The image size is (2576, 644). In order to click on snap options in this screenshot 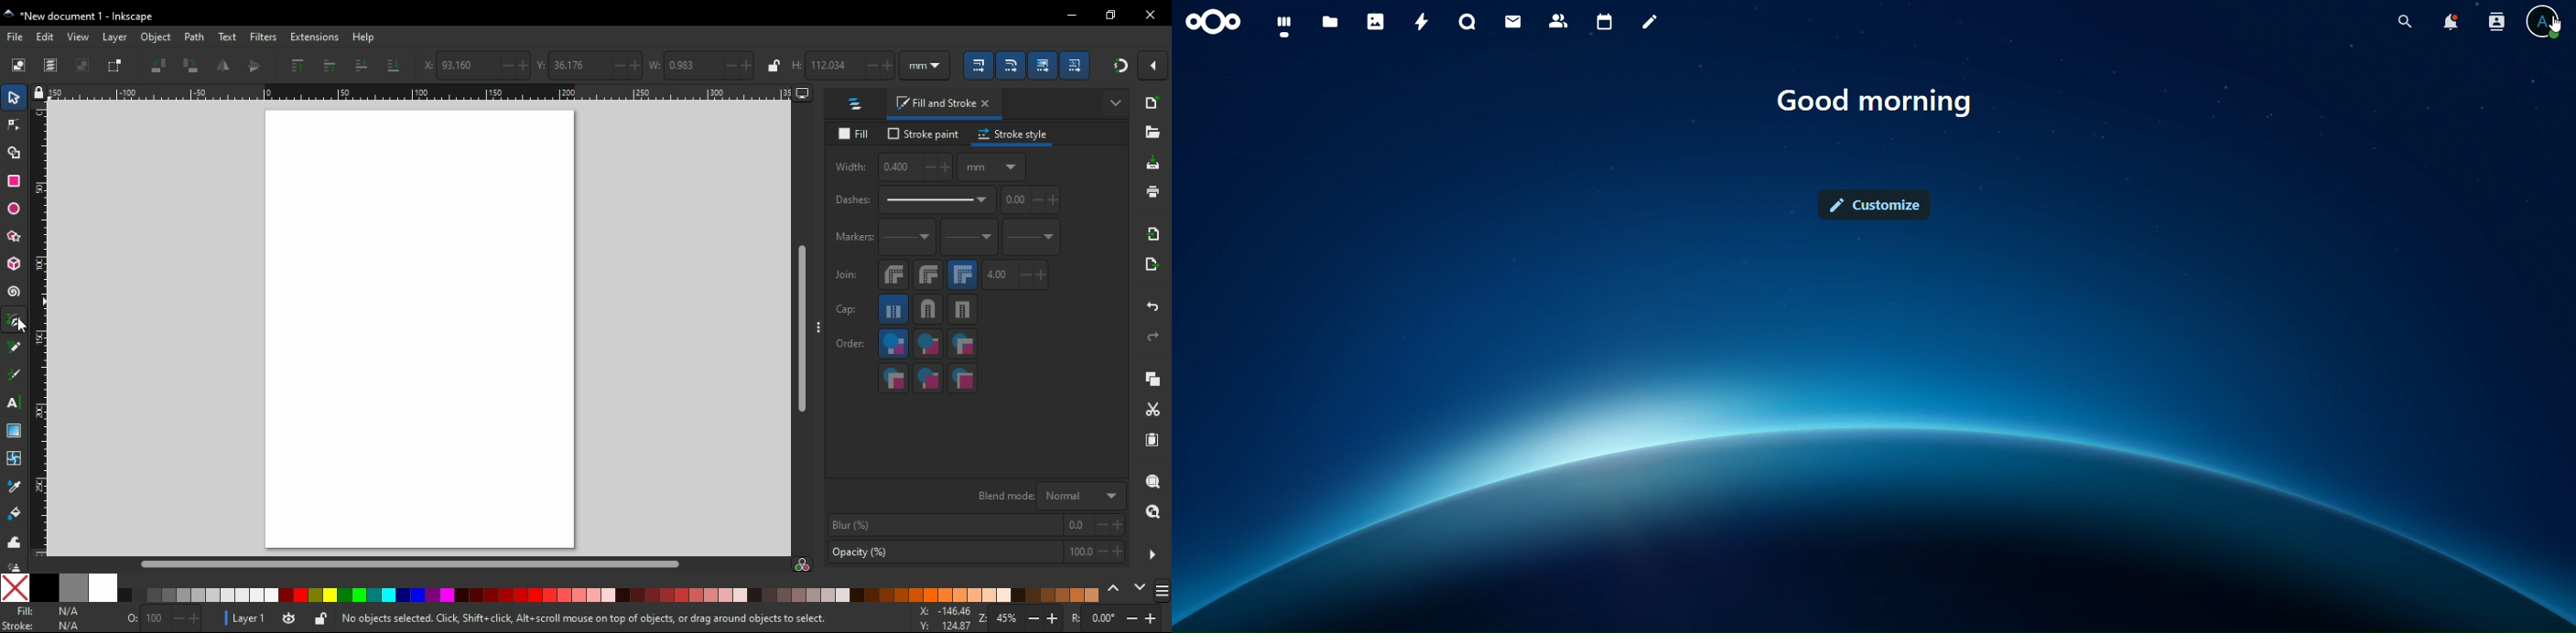, I will do `click(1155, 64)`.